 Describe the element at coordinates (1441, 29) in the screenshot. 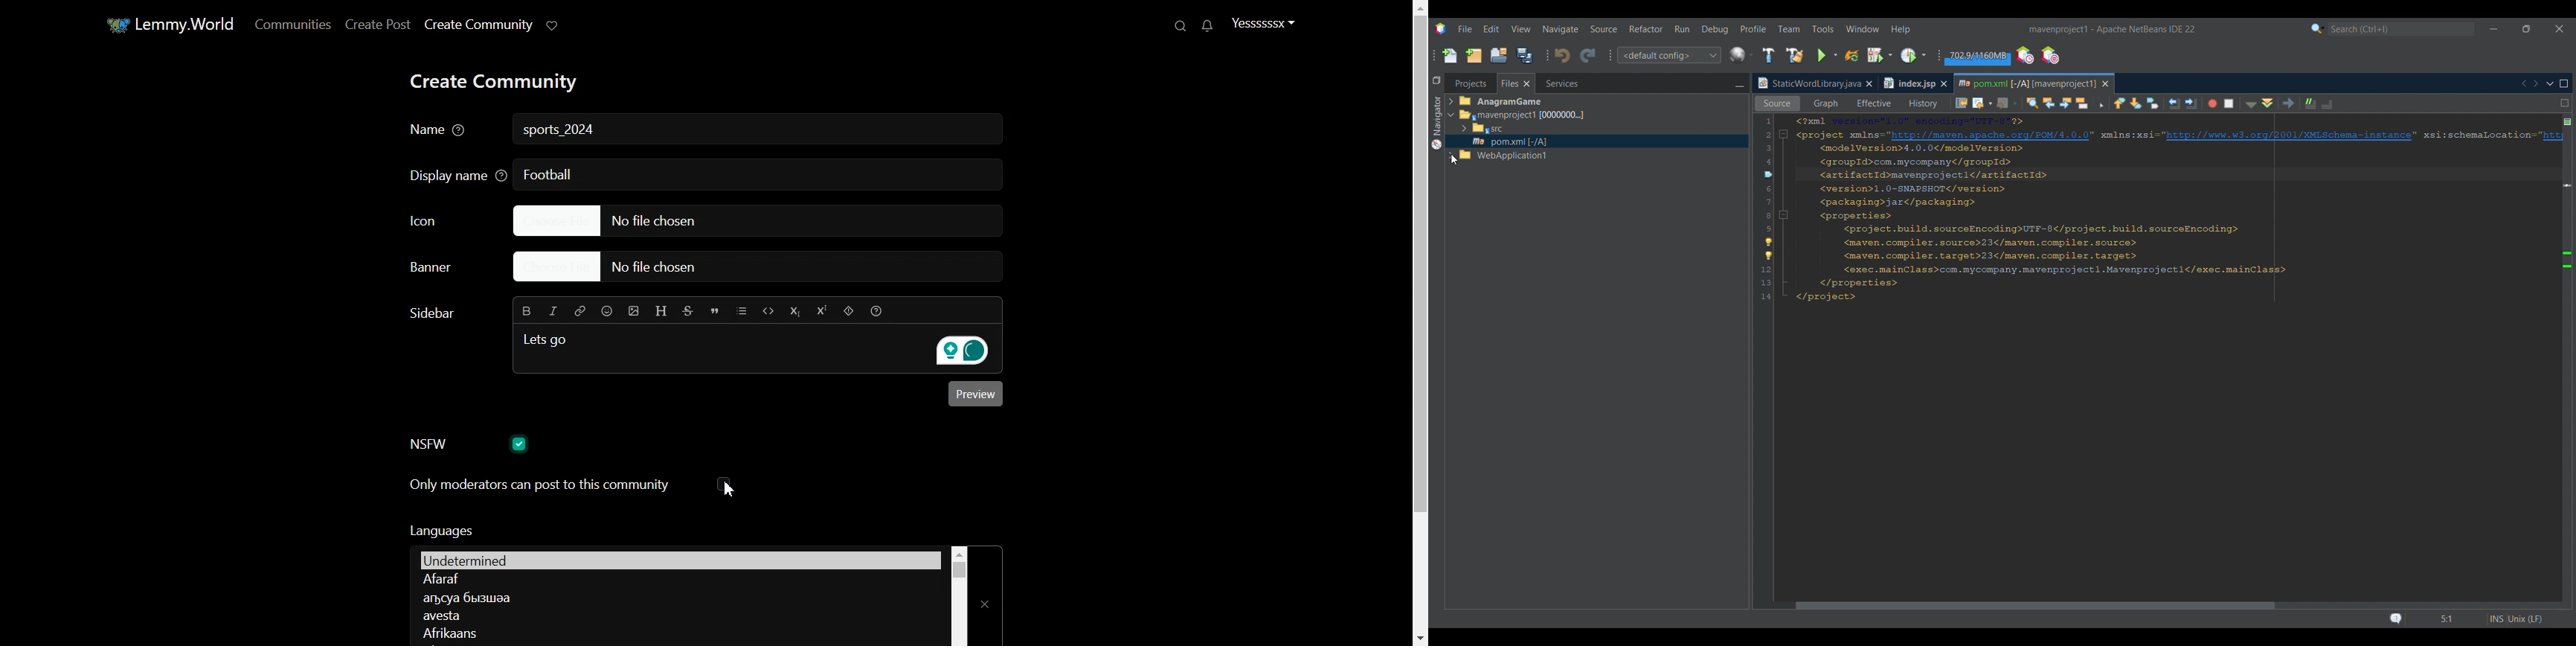

I see `Software logo` at that location.